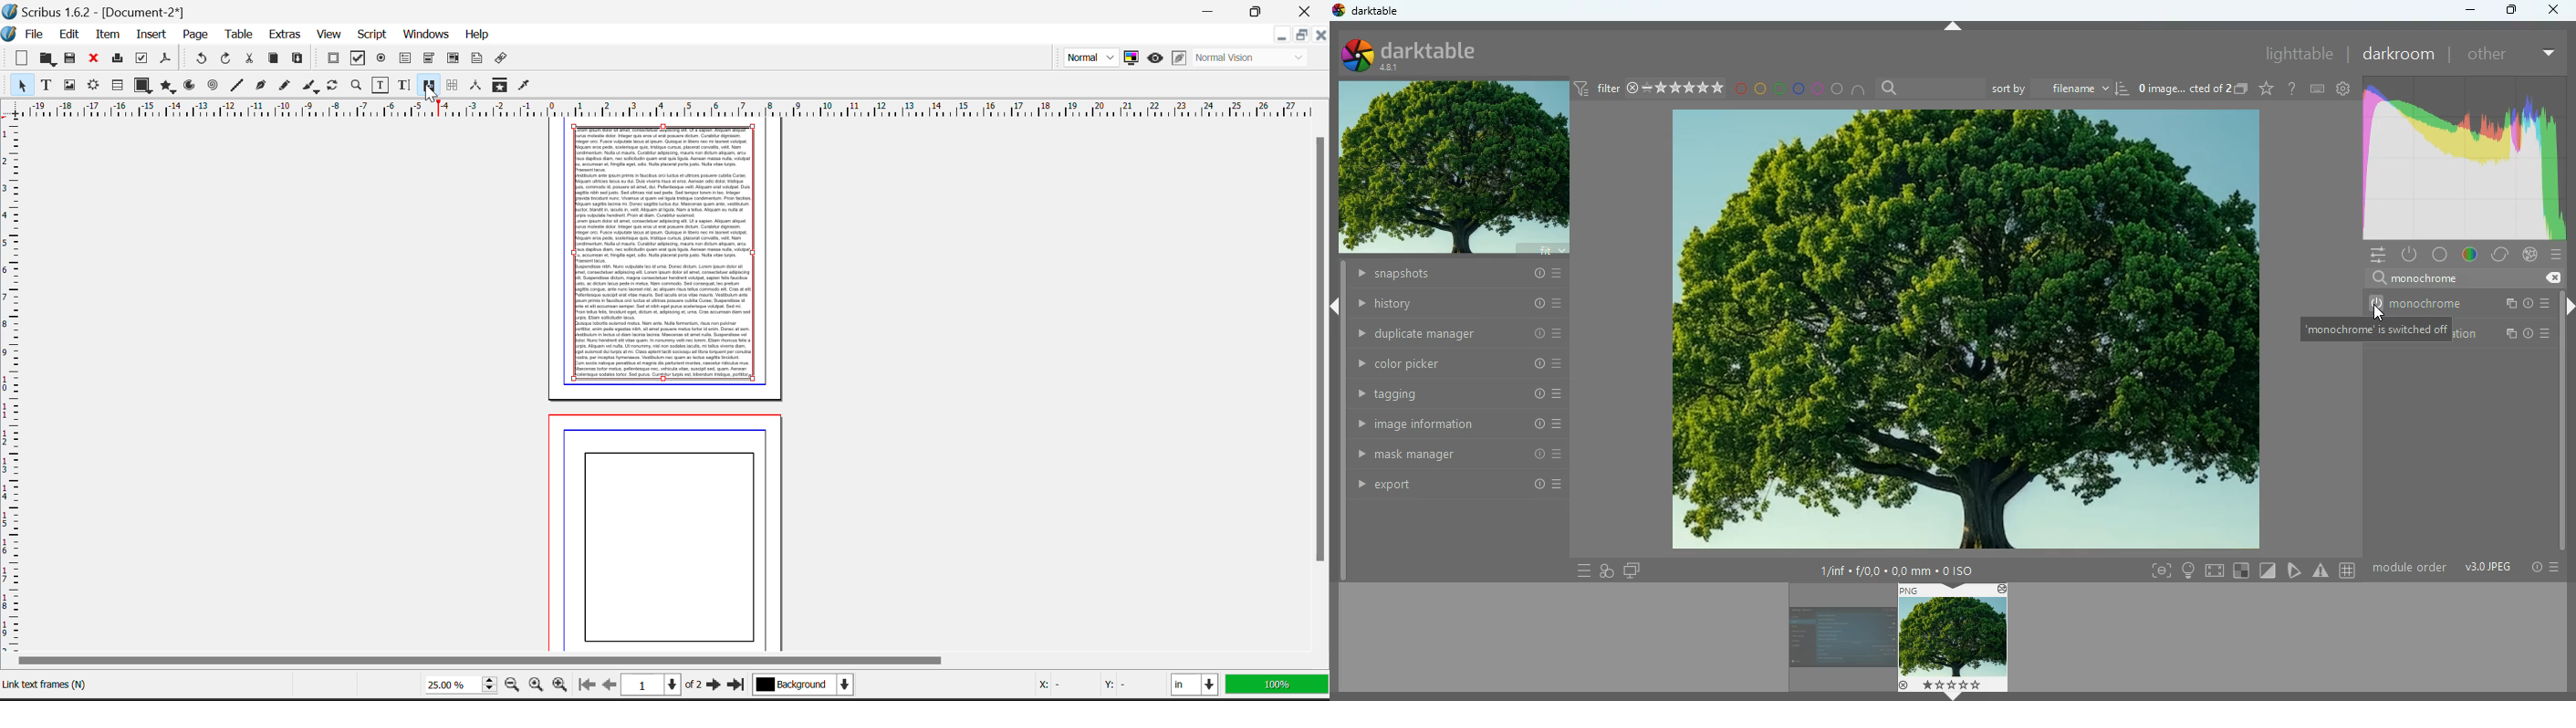 The image size is (2576, 728). I want to click on Edit Text with Story Editor, so click(402, 85).